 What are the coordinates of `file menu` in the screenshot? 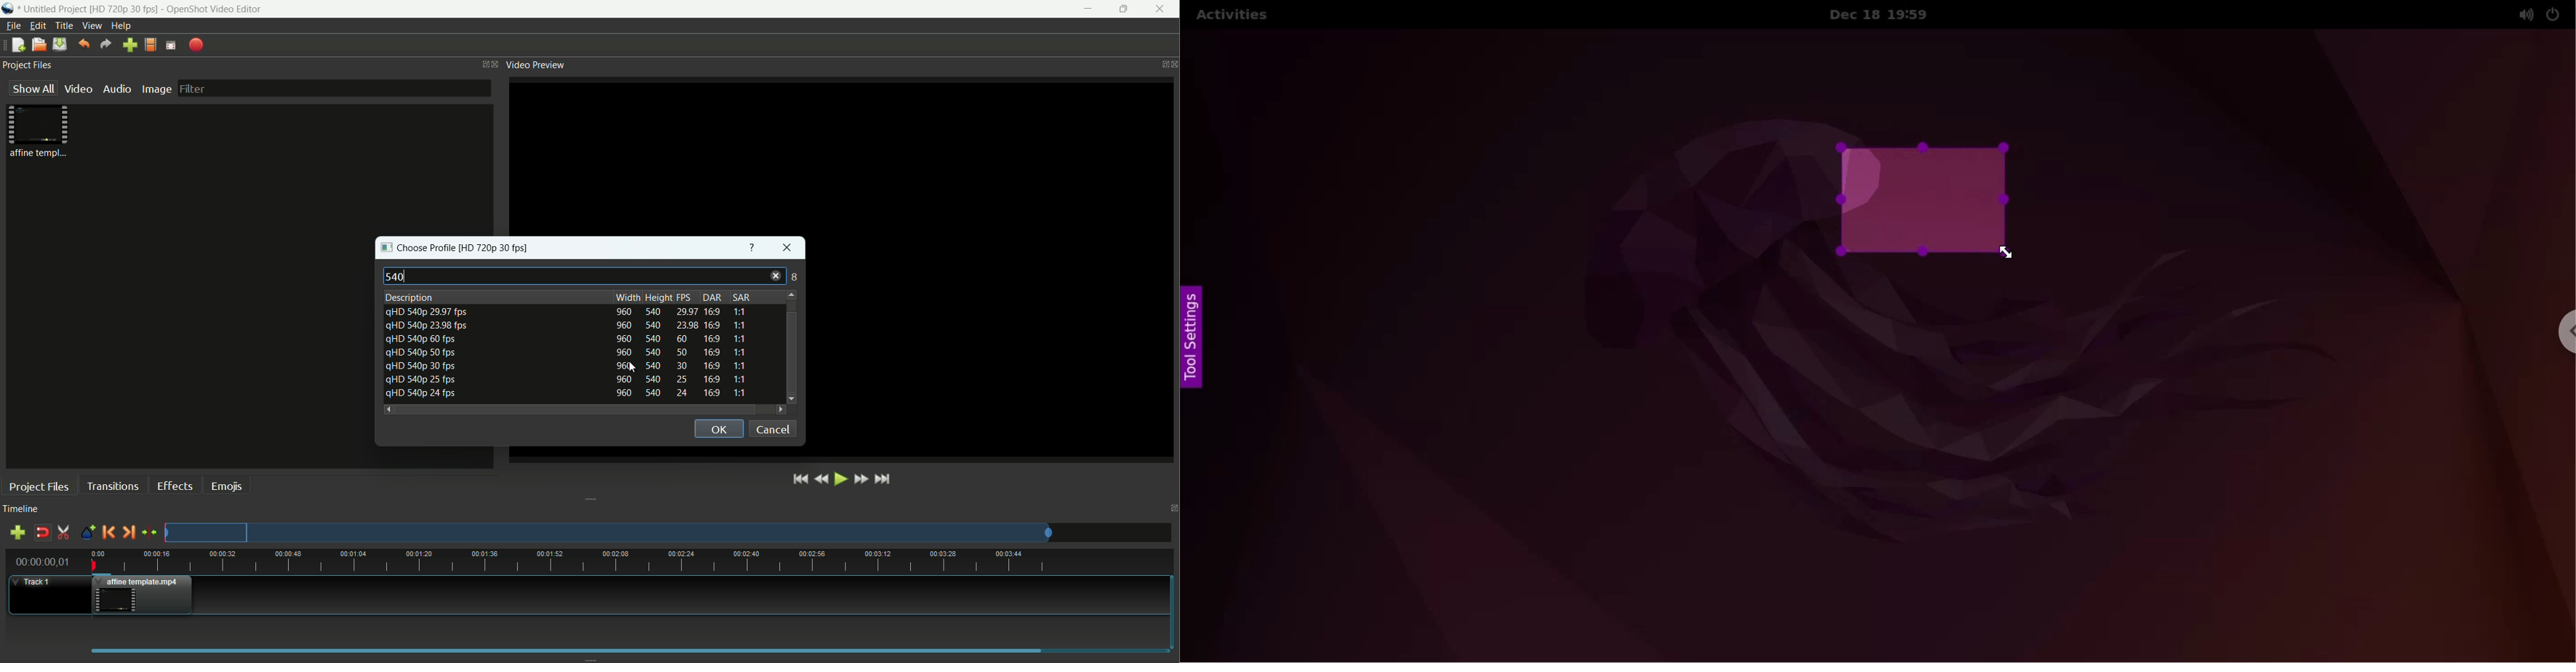 It's located at (13, 26).